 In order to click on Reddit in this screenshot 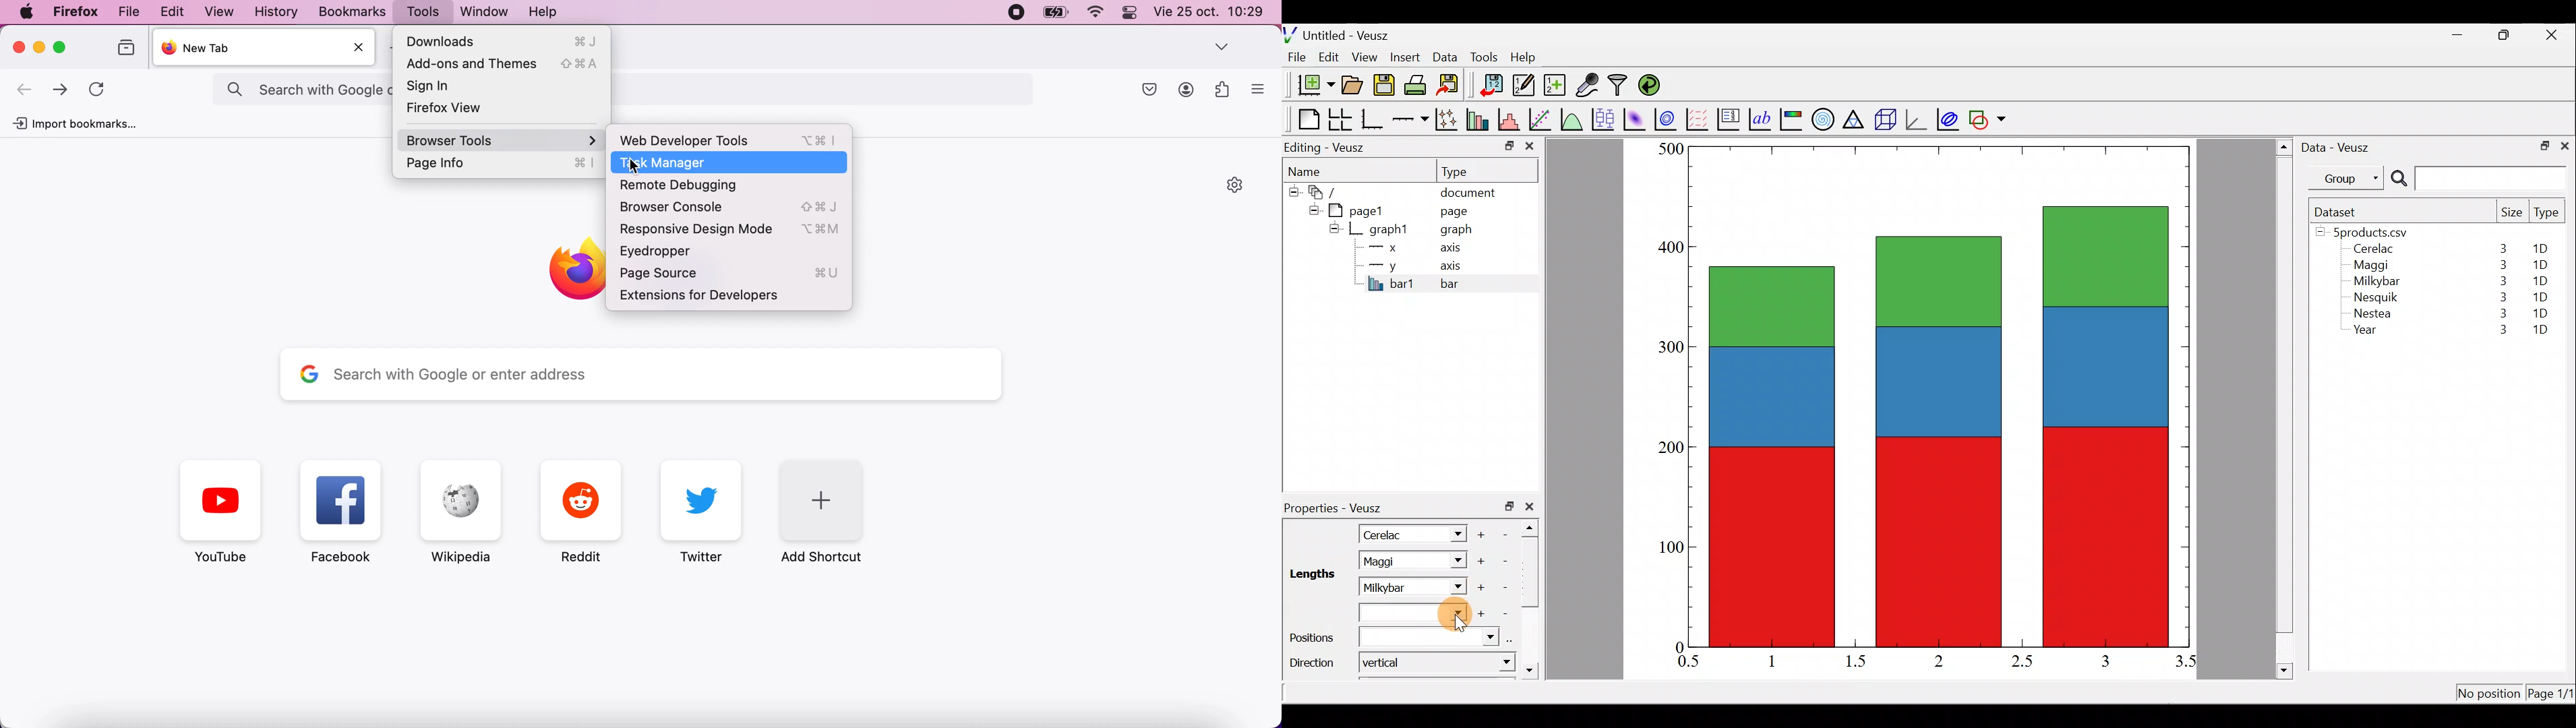, I will do `click(582, 512)`.